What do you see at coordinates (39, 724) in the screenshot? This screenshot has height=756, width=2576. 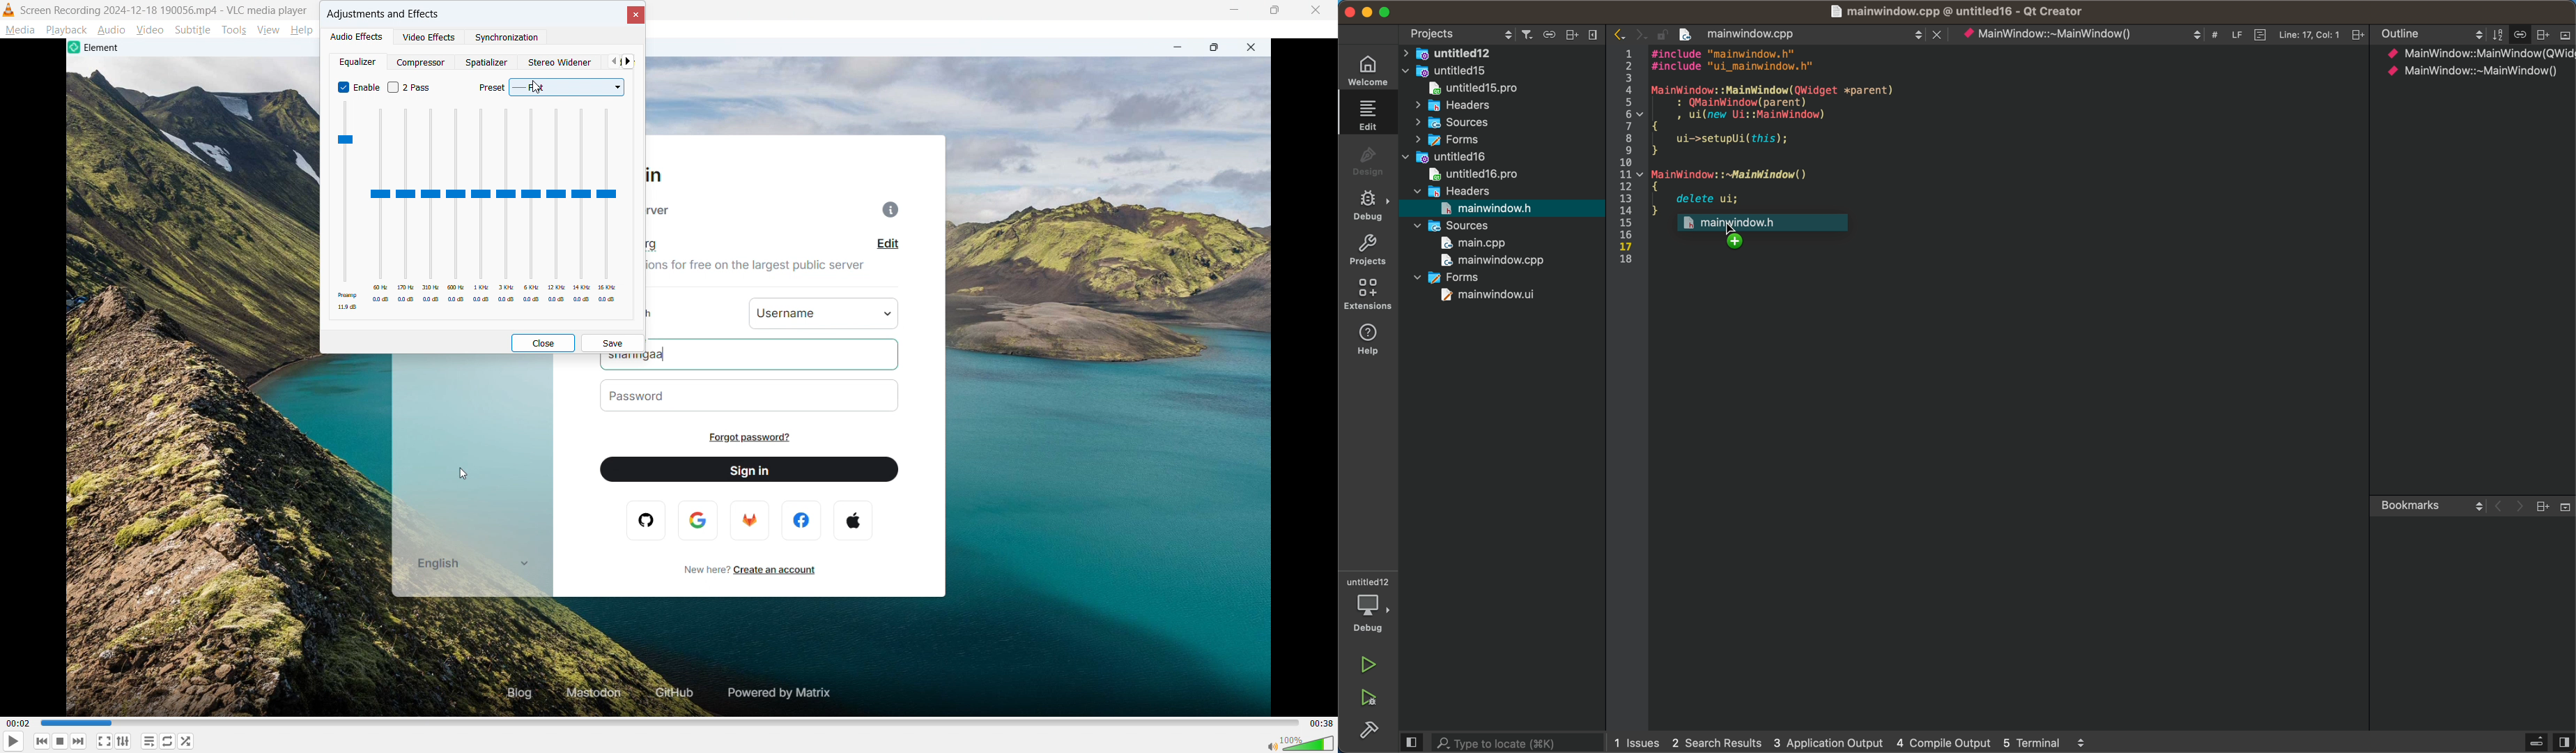 I see `00:02` at bounding box center [39, 724].